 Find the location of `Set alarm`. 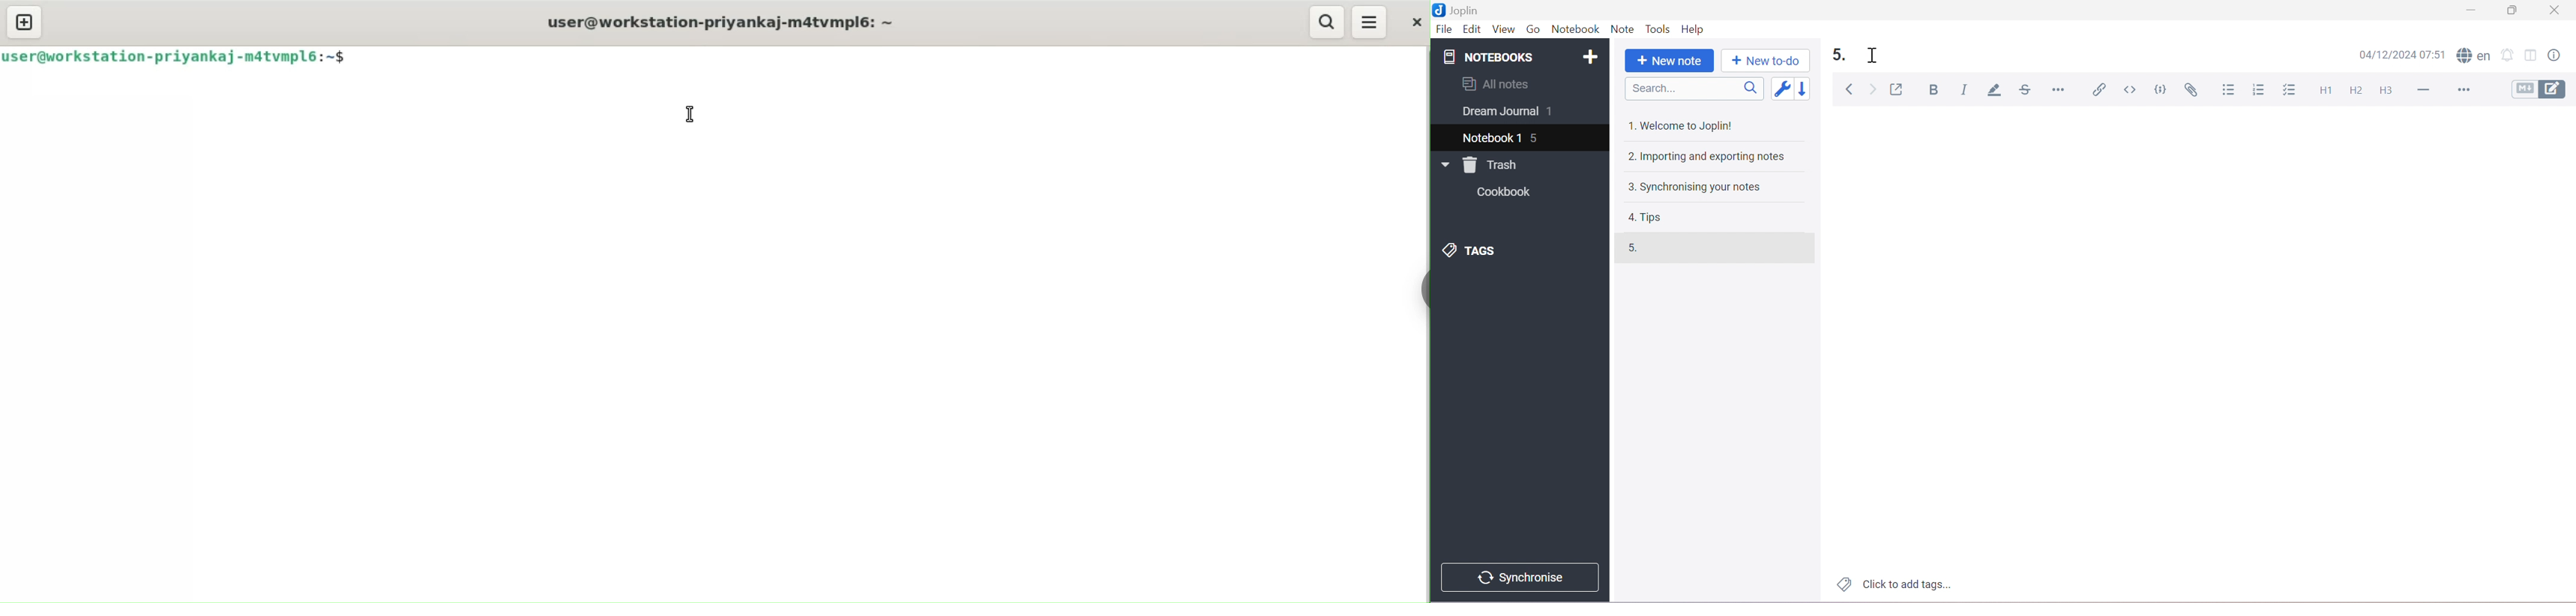

Set alarm is located at coordinates (2509, 56).